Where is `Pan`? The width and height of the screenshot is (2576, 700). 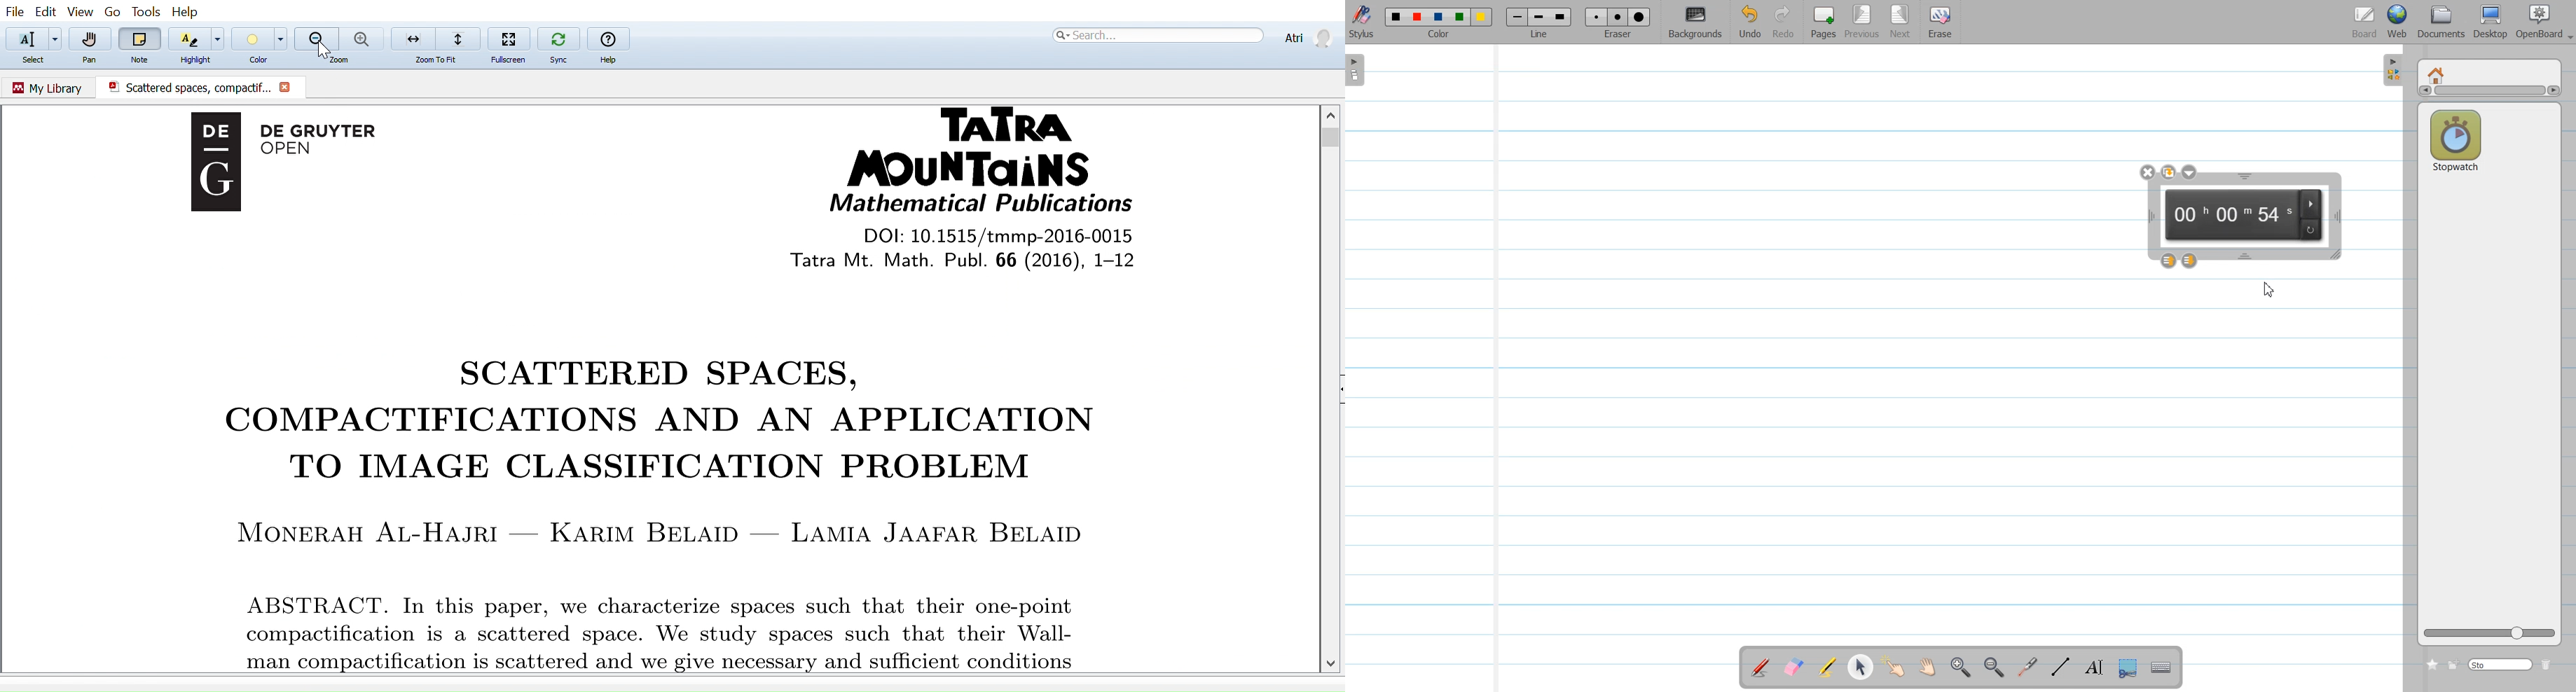
Pan is located at coordinates (91, 61).